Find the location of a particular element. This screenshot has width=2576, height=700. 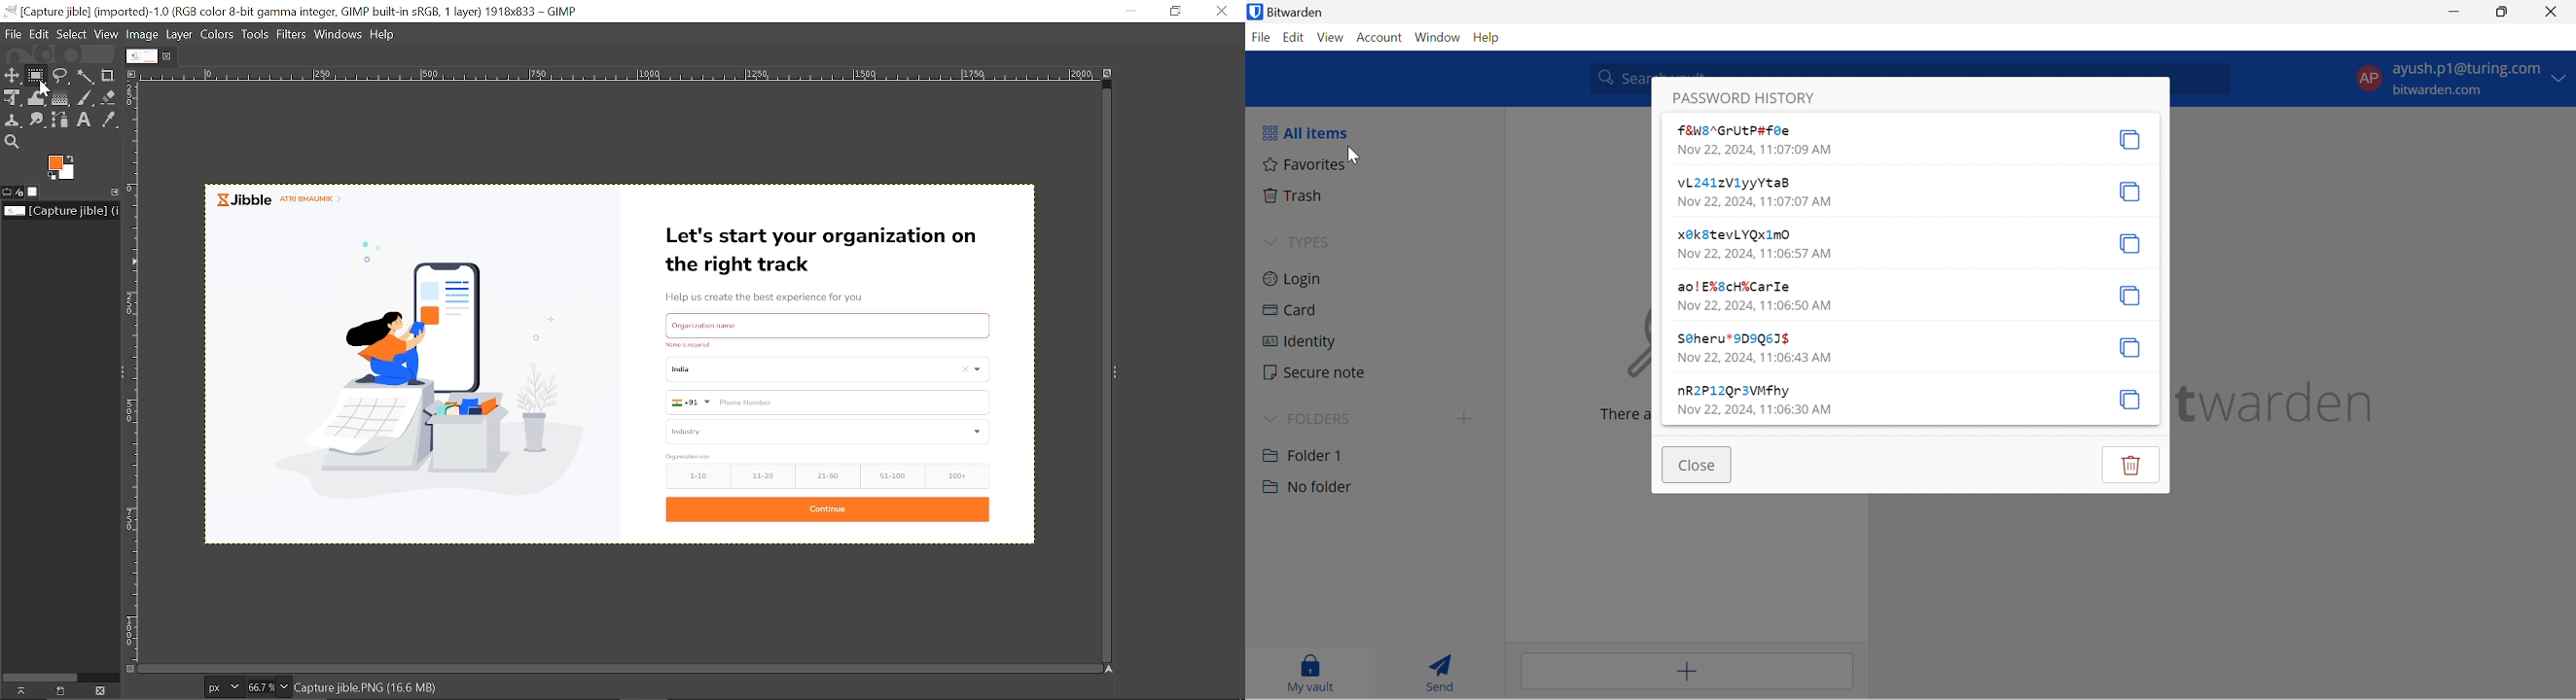

Card is located at coordinates (1299, 310).